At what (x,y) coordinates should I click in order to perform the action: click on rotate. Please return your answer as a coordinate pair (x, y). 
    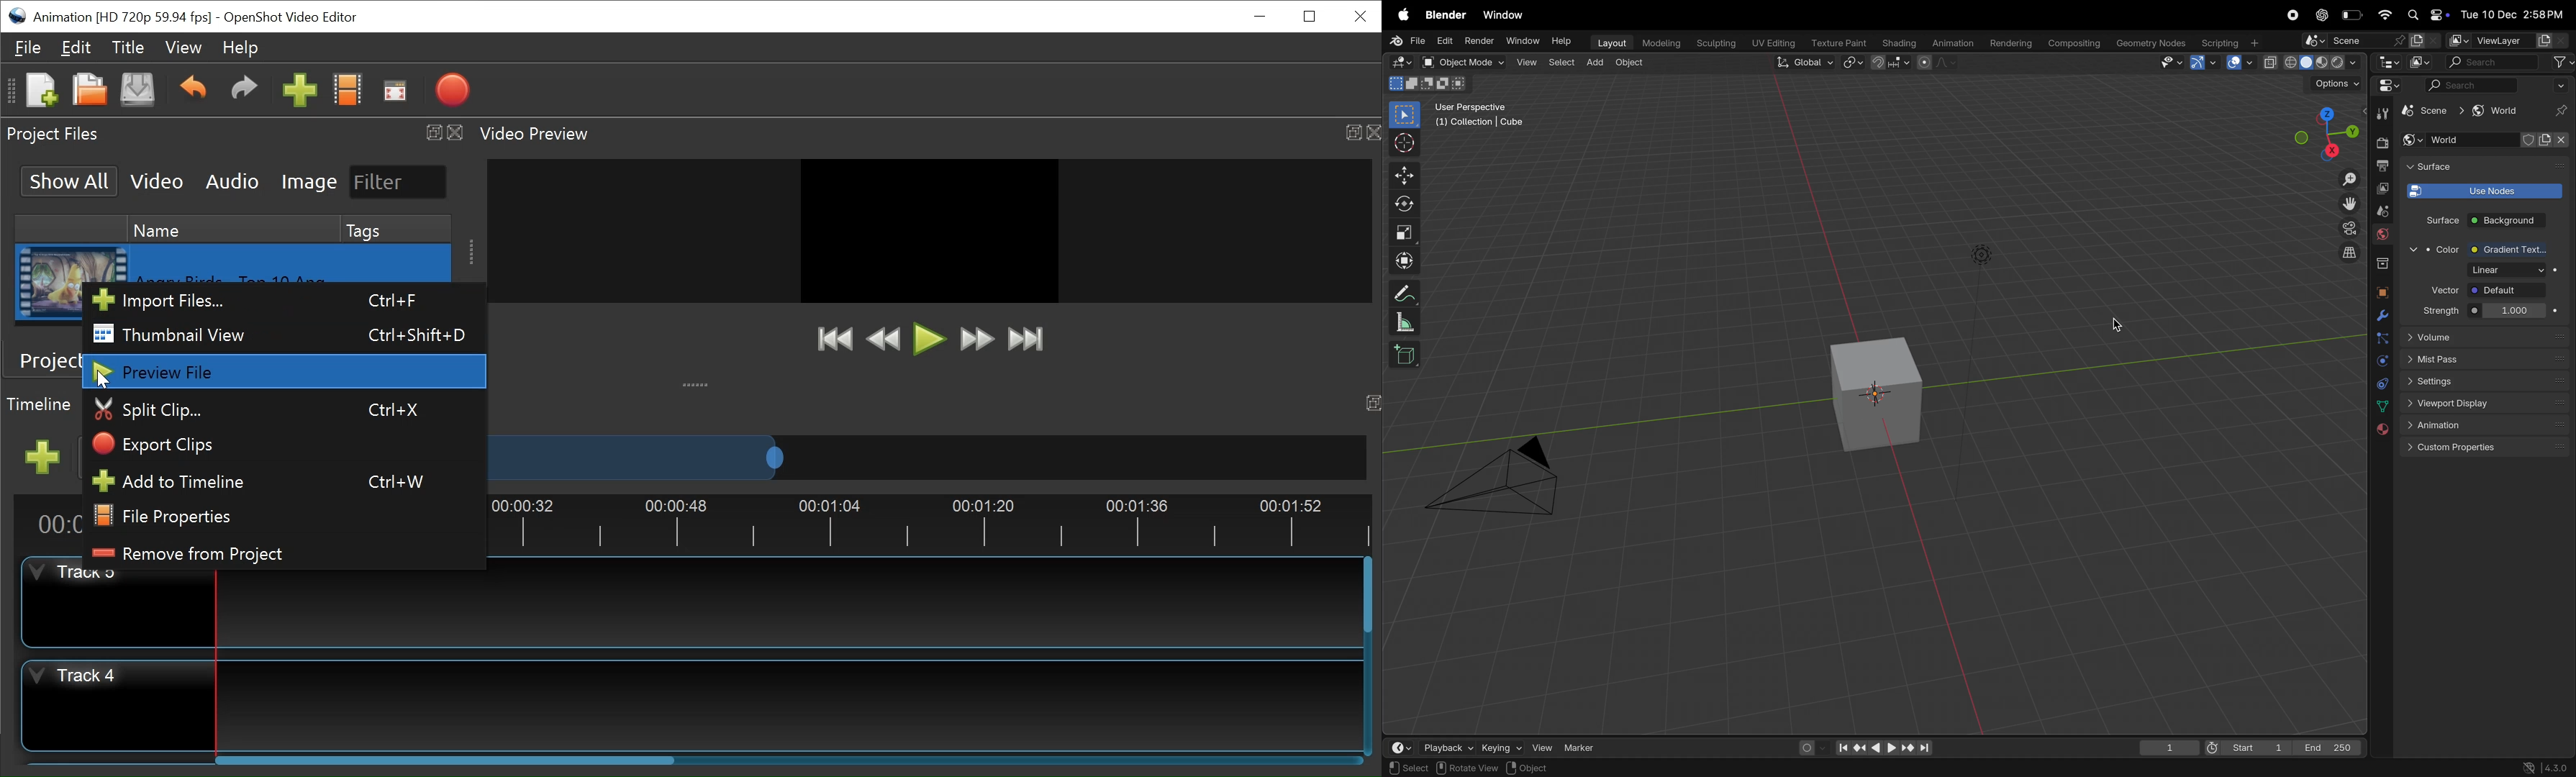
    Looking at the image, I should click on (1407, 202).